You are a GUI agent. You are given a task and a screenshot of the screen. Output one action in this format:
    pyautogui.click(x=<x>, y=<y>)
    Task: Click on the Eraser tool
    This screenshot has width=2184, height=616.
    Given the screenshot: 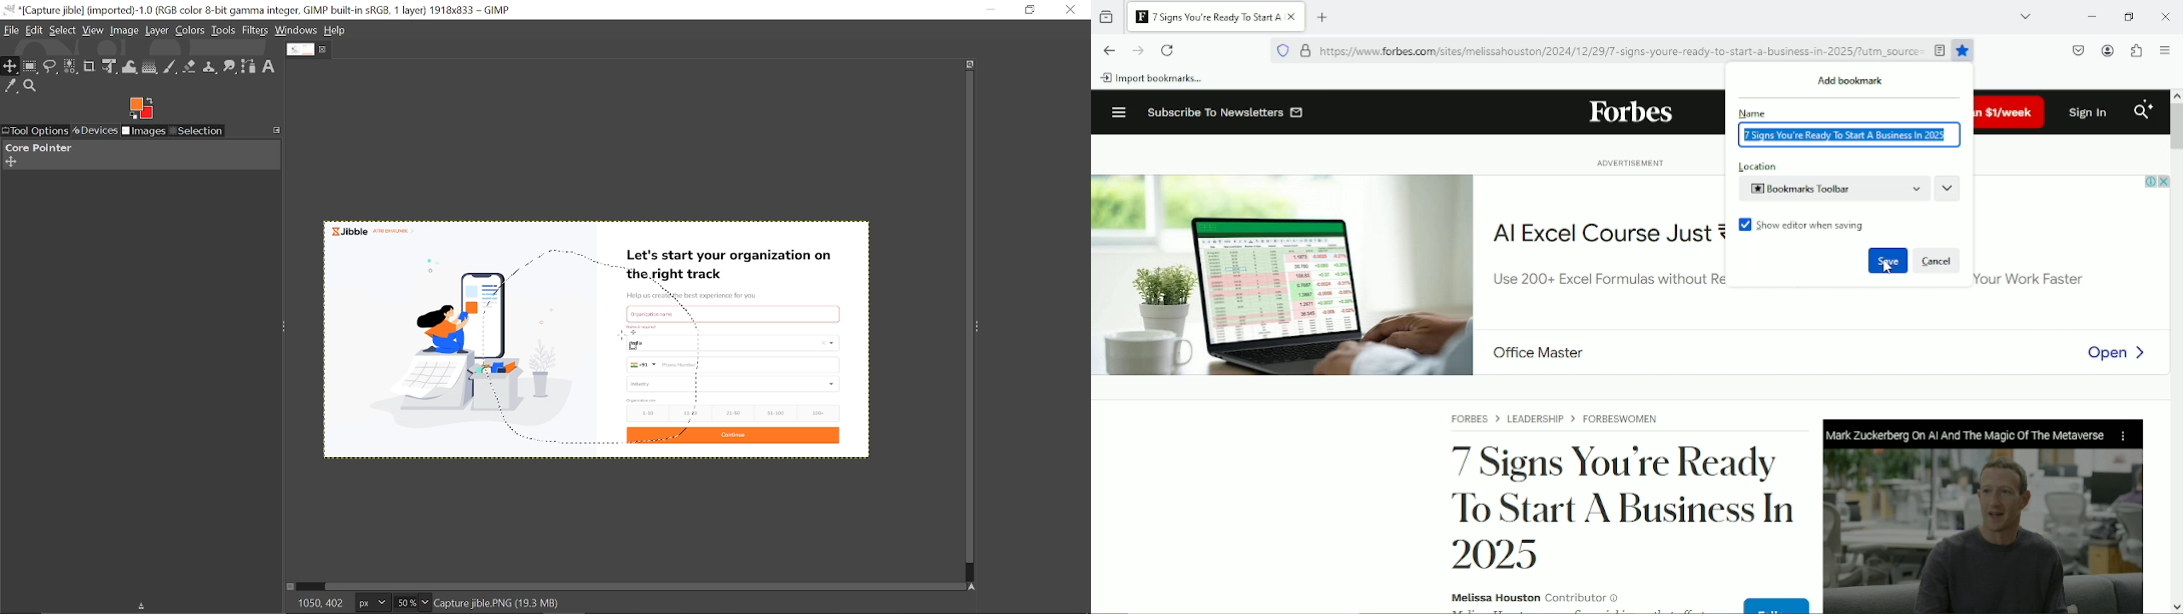 What is the action you would take?
    pyautogui.click(x=189, y=68)
    